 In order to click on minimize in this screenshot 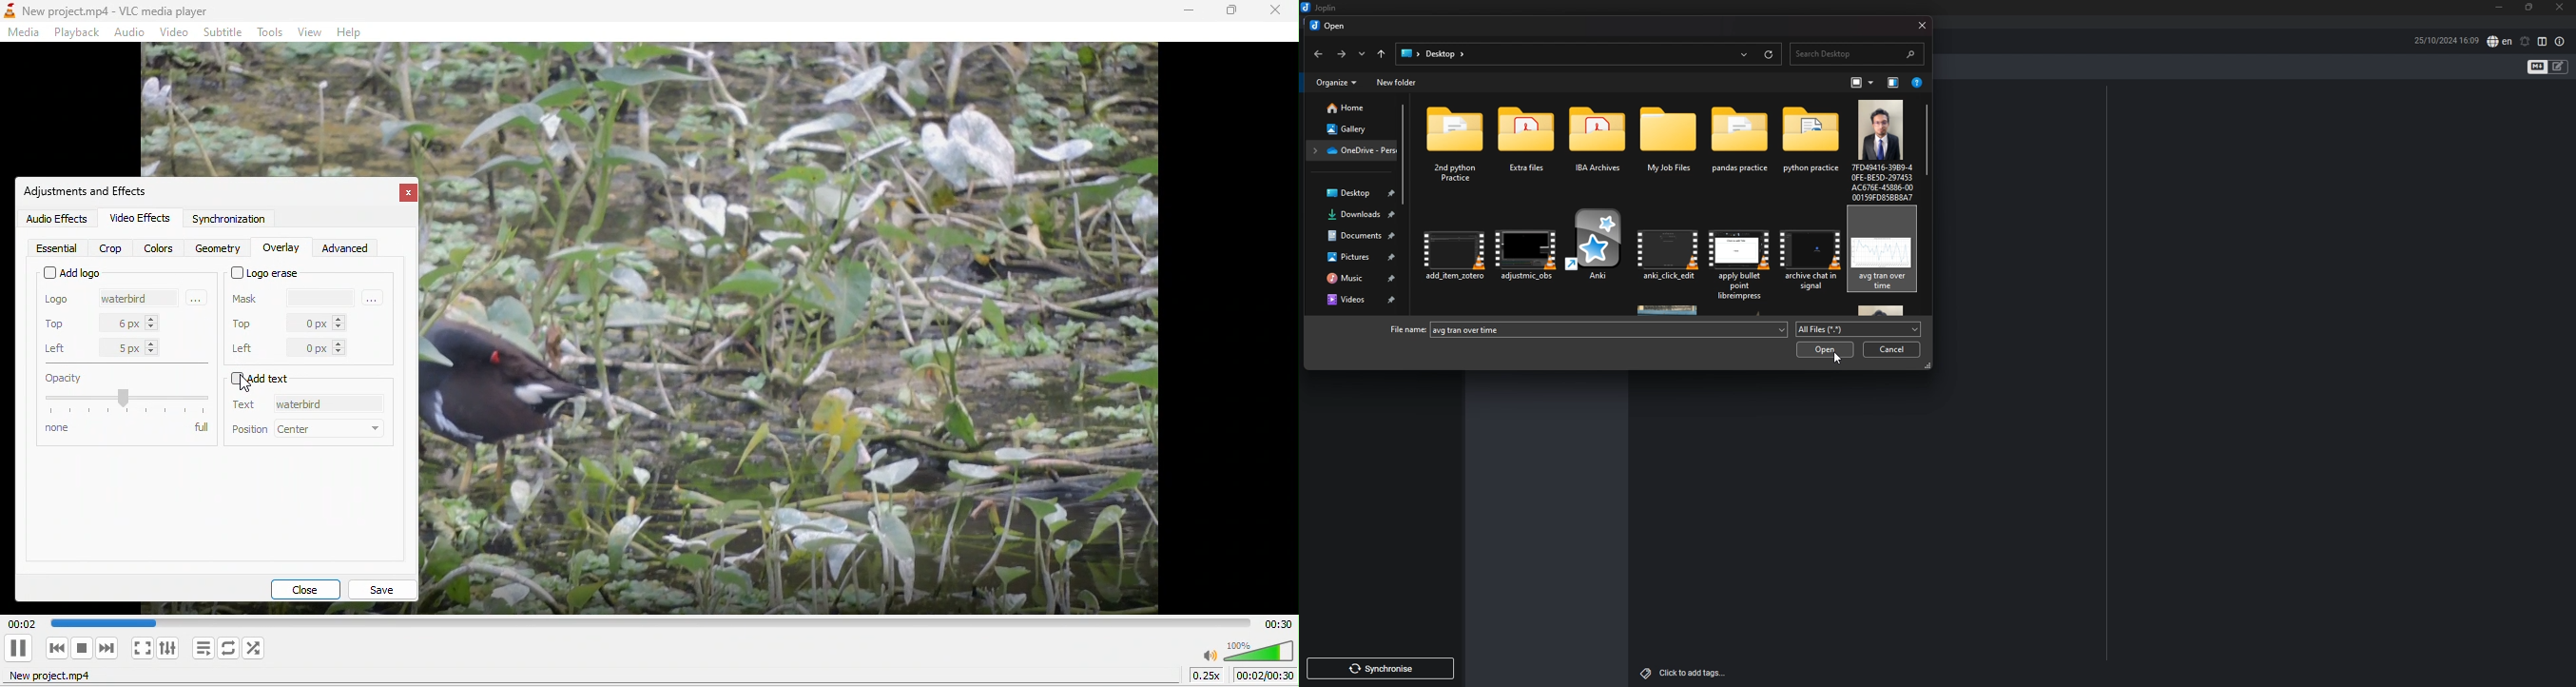, I will do `click(2499, 8)`.